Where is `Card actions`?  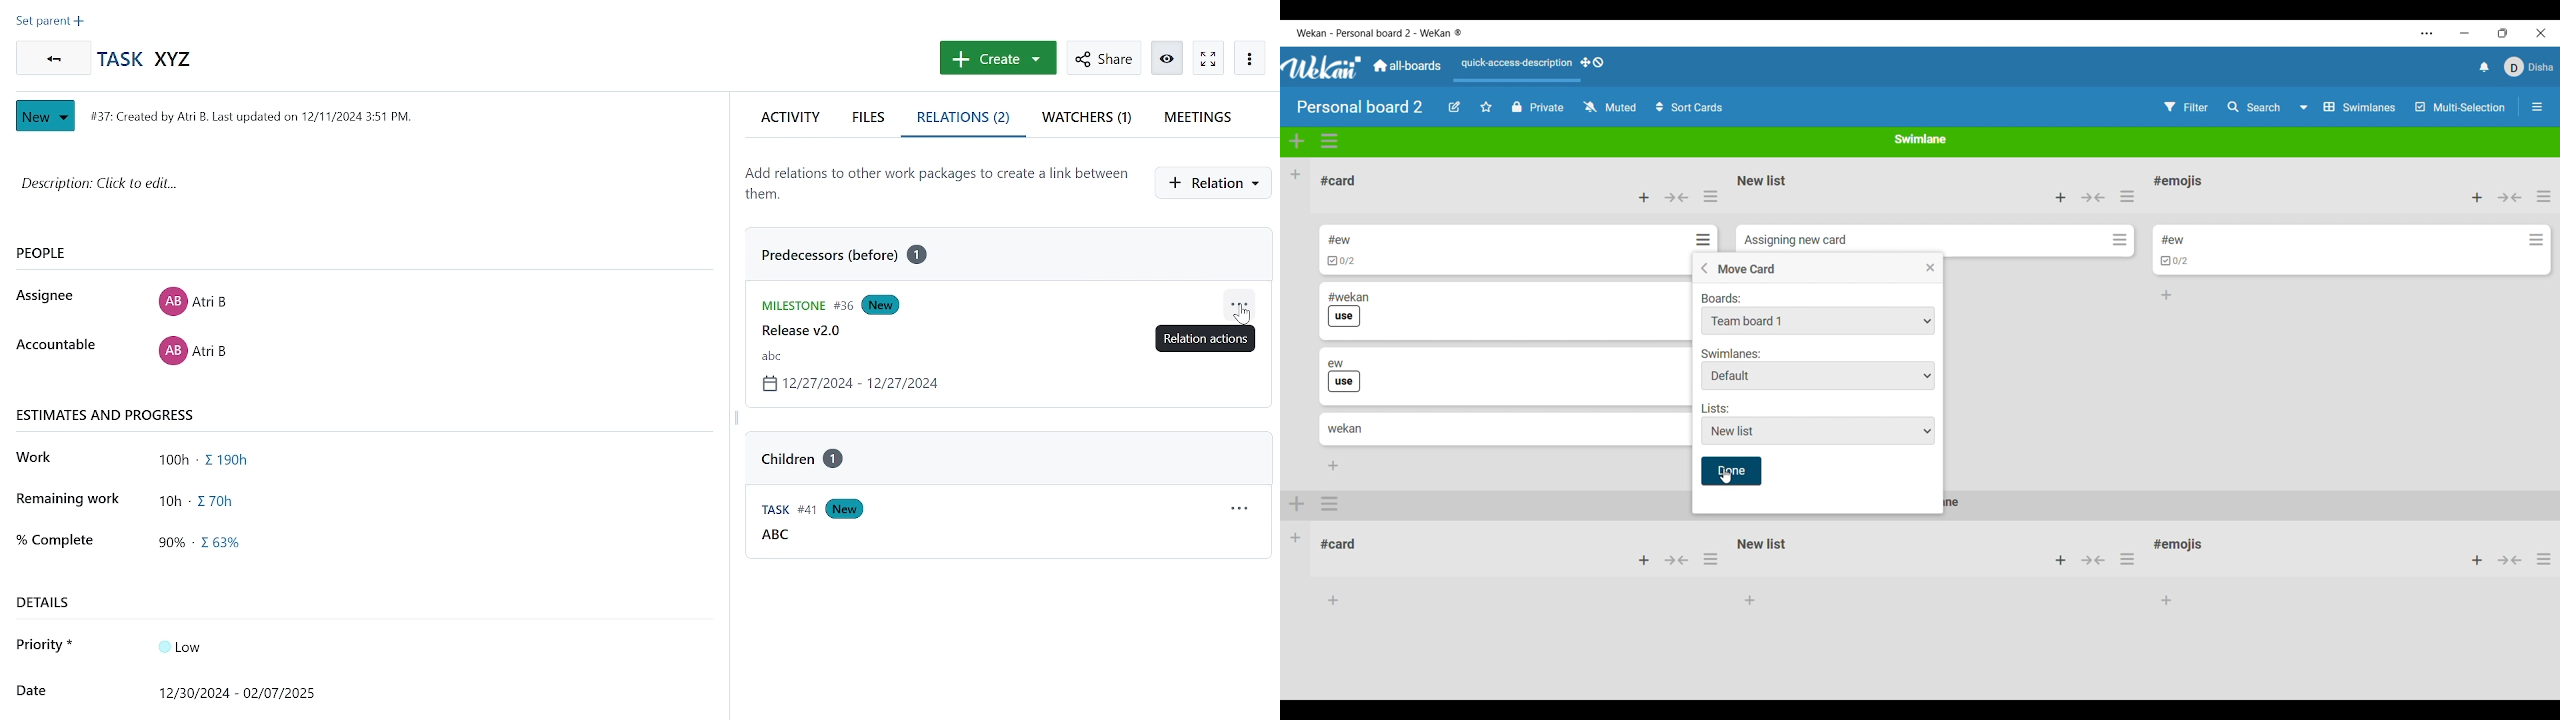
Card actions is located at coordinates (1704, 239).